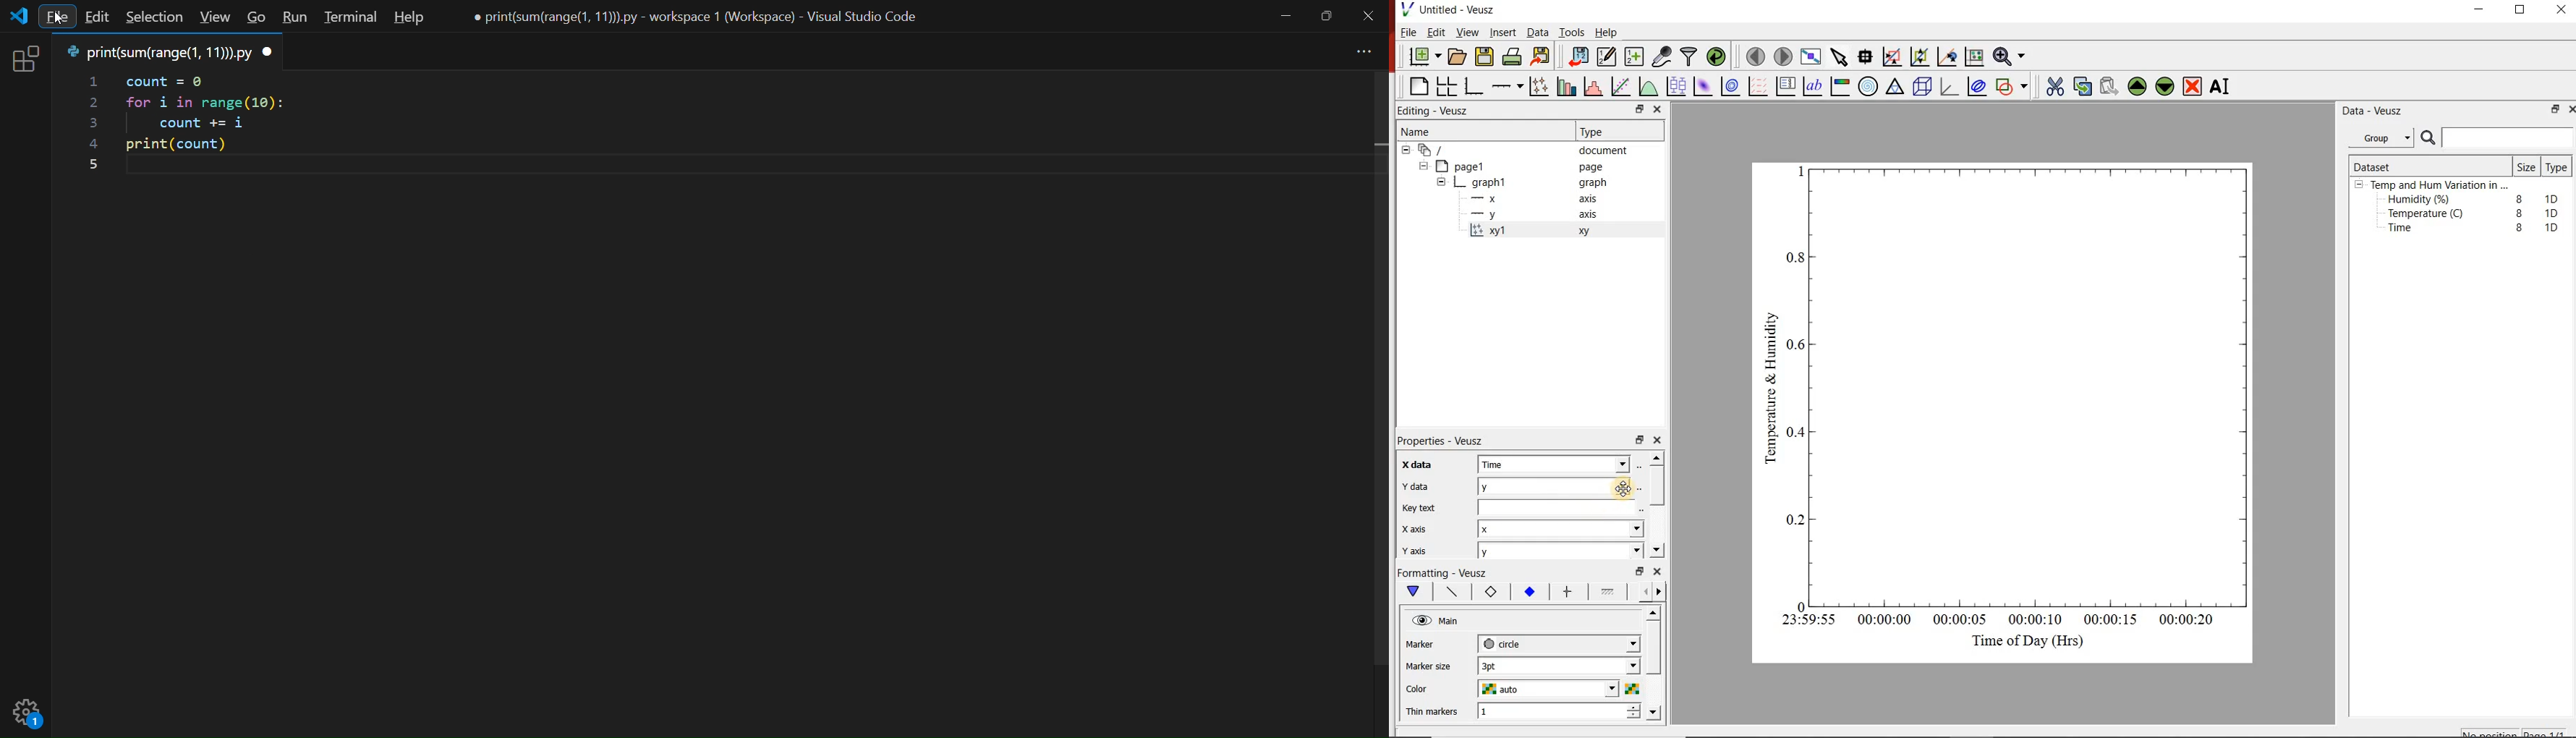 The image size is (2576, 756). I want to click on plot covariance ellipses, so click(1980, 89).